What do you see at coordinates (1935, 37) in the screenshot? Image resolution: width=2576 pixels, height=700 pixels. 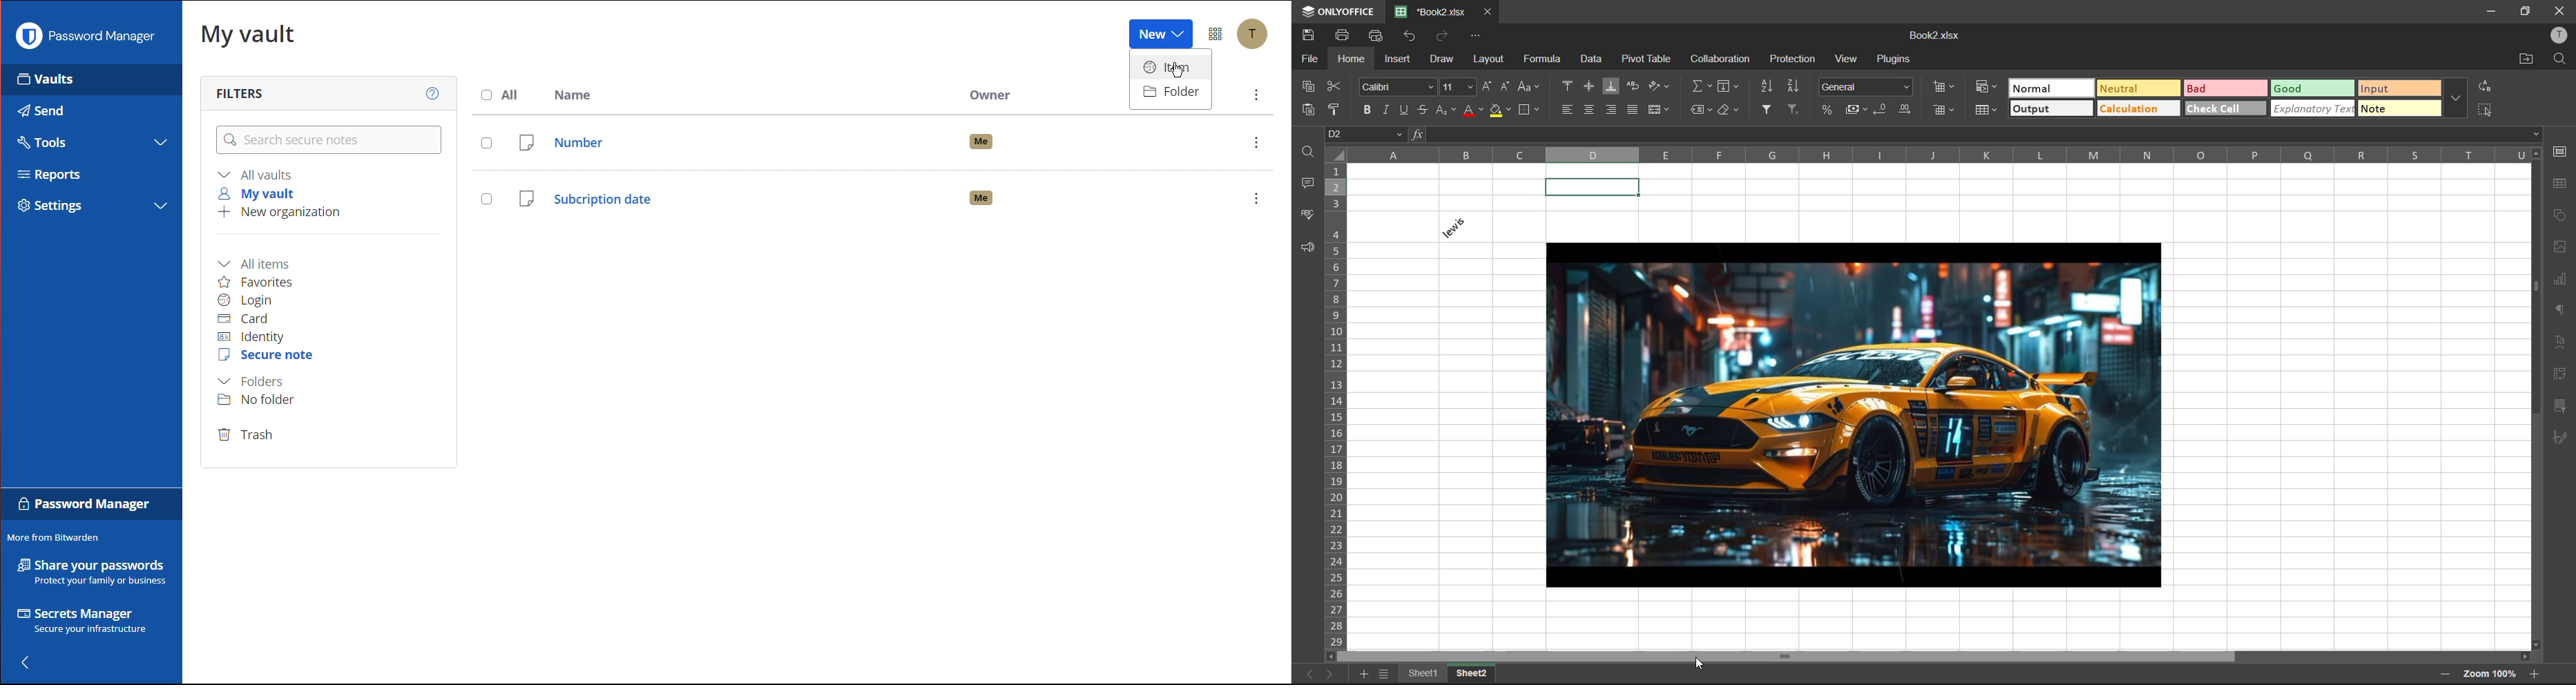 I see `file name` at bounding box center [1935, 37].